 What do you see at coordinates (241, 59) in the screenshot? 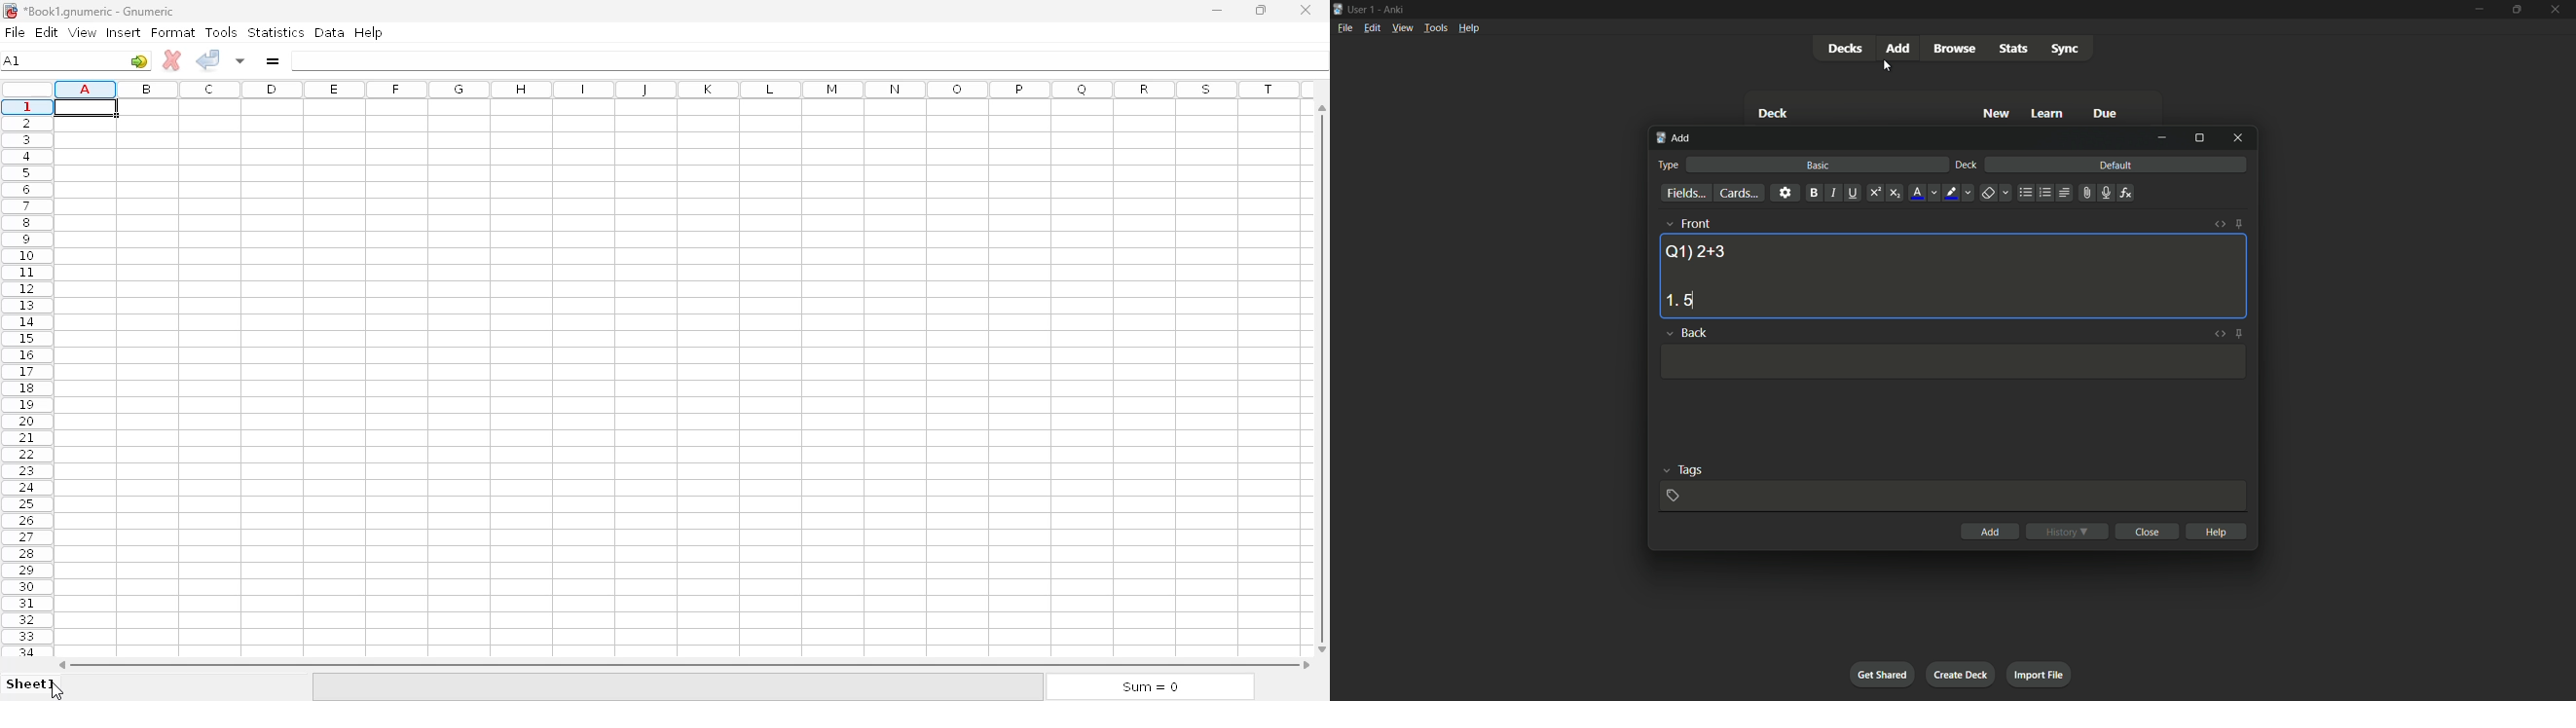
I see `accept change in multiple cells` at bounding box center [241, 59].